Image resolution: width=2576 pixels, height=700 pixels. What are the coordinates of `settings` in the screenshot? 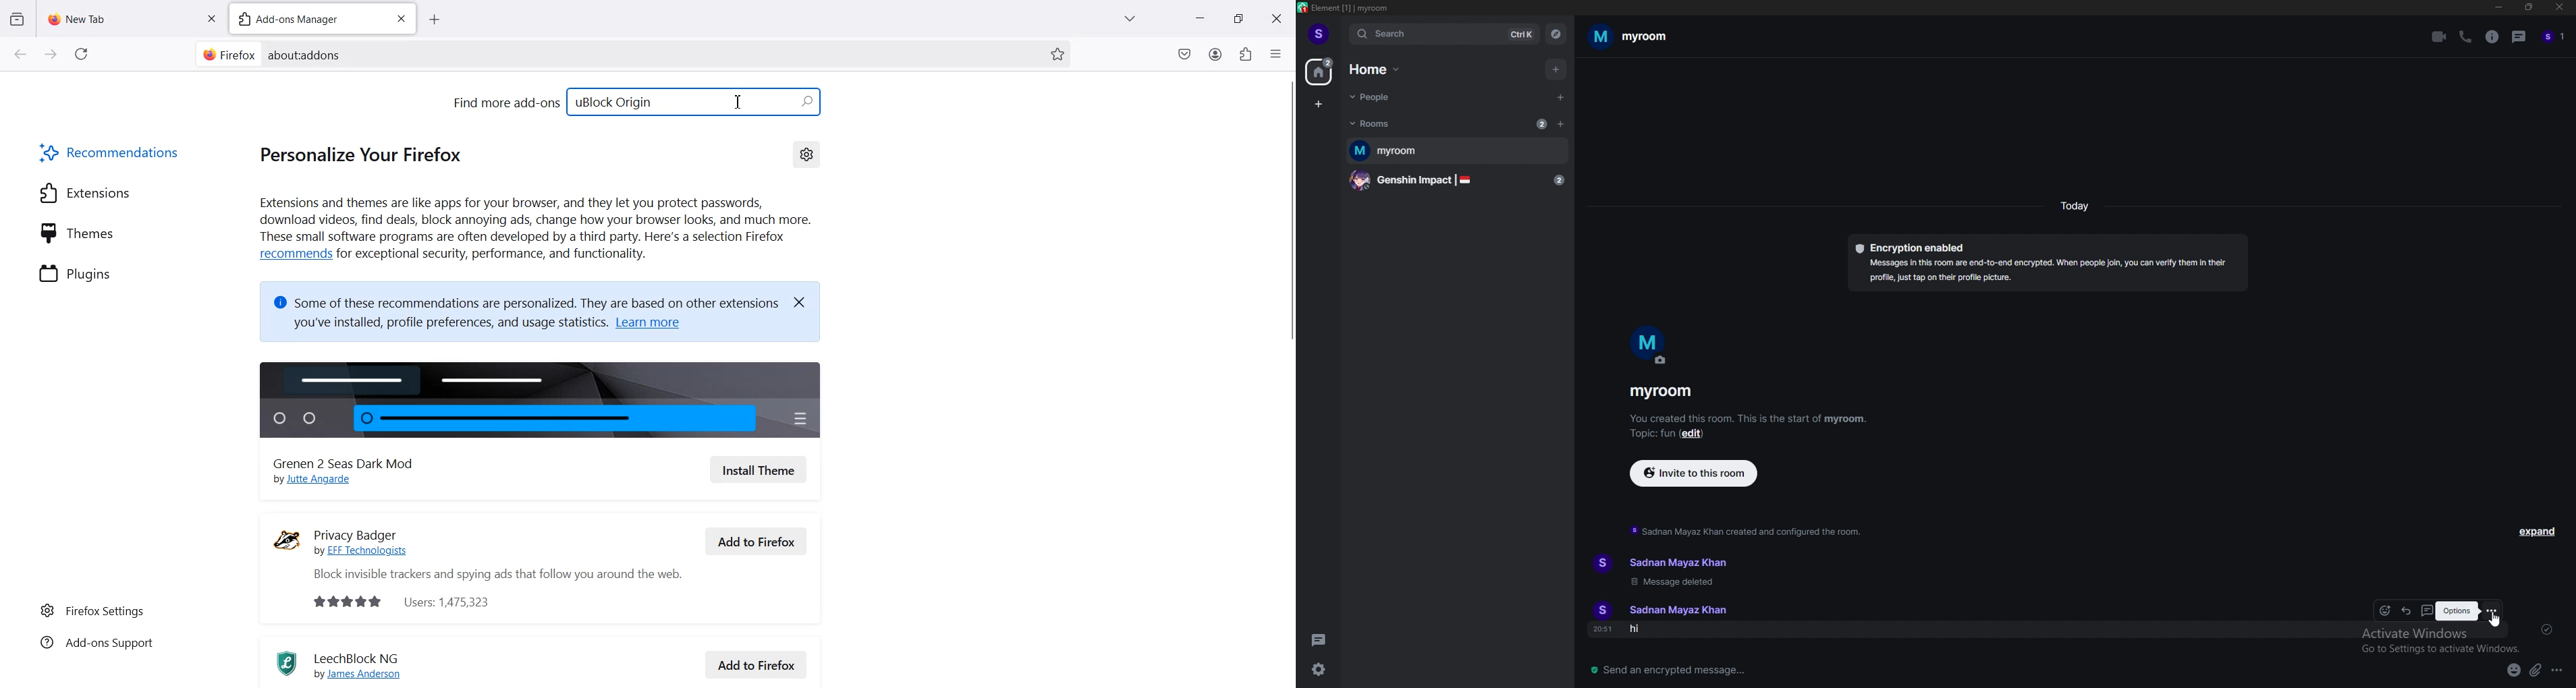 It's located at (1318, 669).